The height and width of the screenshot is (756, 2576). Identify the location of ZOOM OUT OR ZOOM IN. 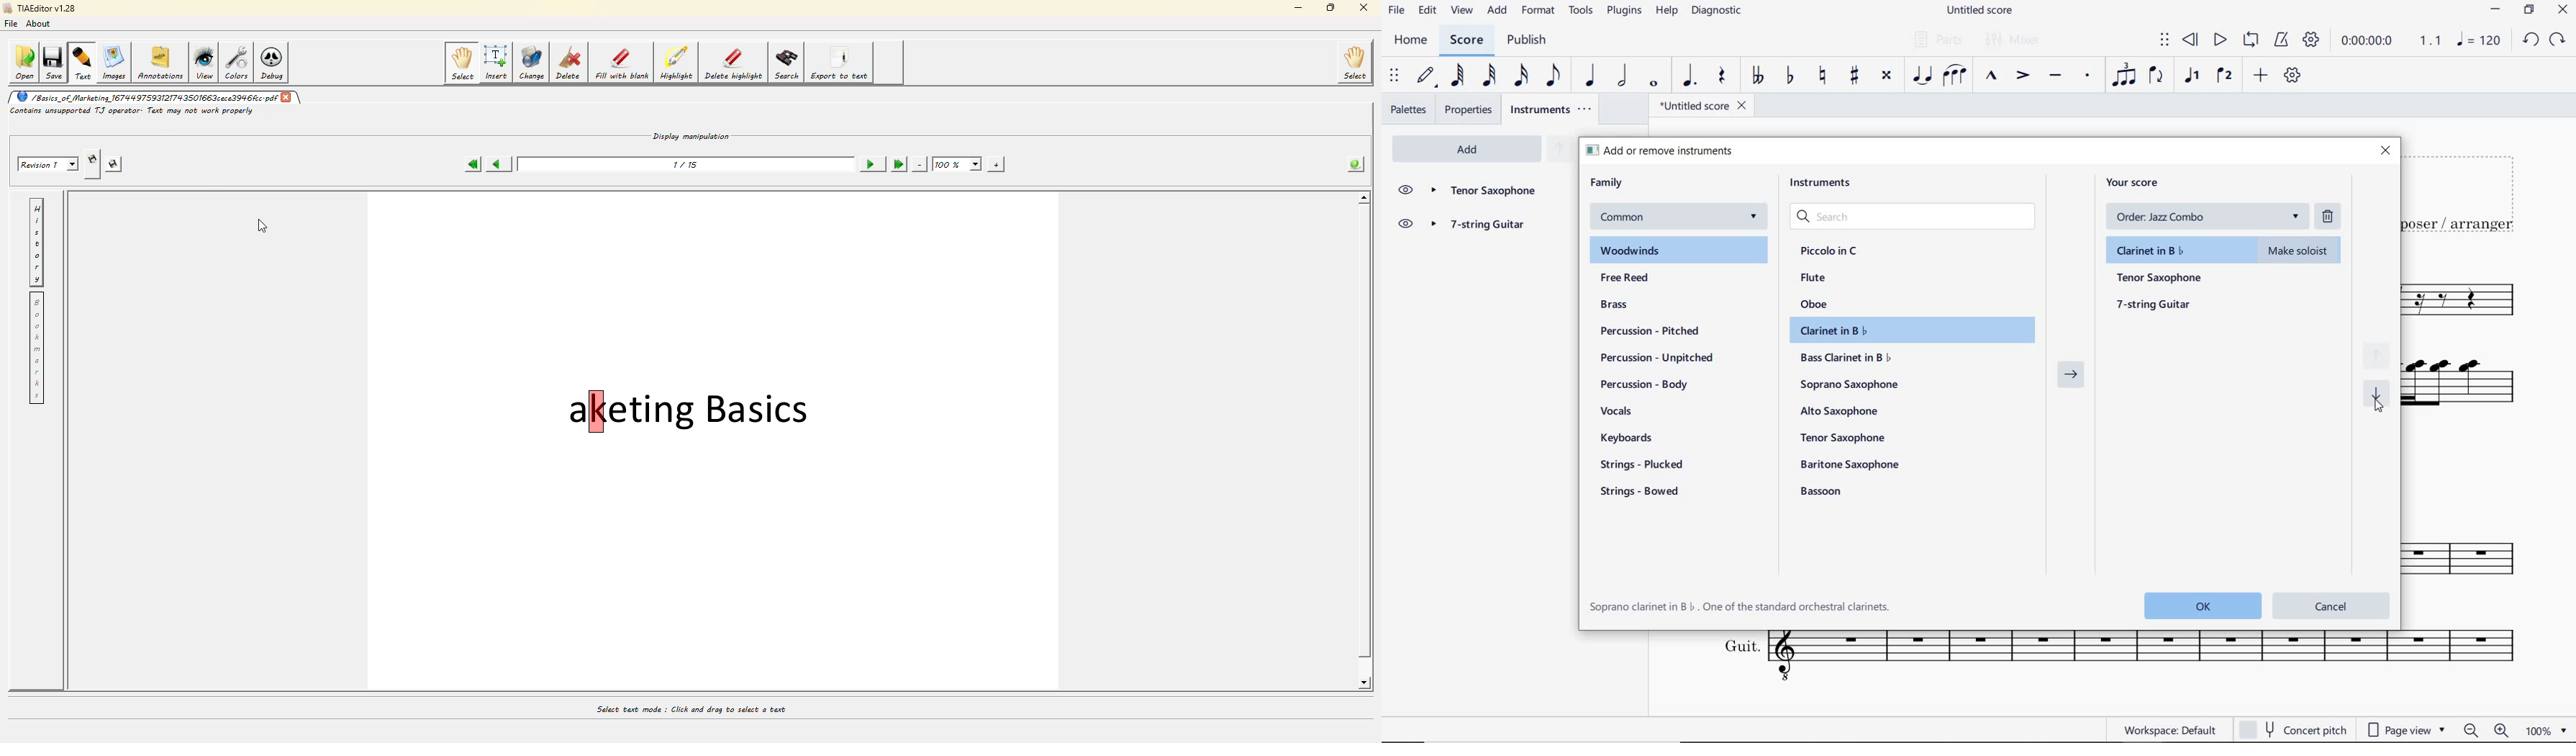
(2488, 730).